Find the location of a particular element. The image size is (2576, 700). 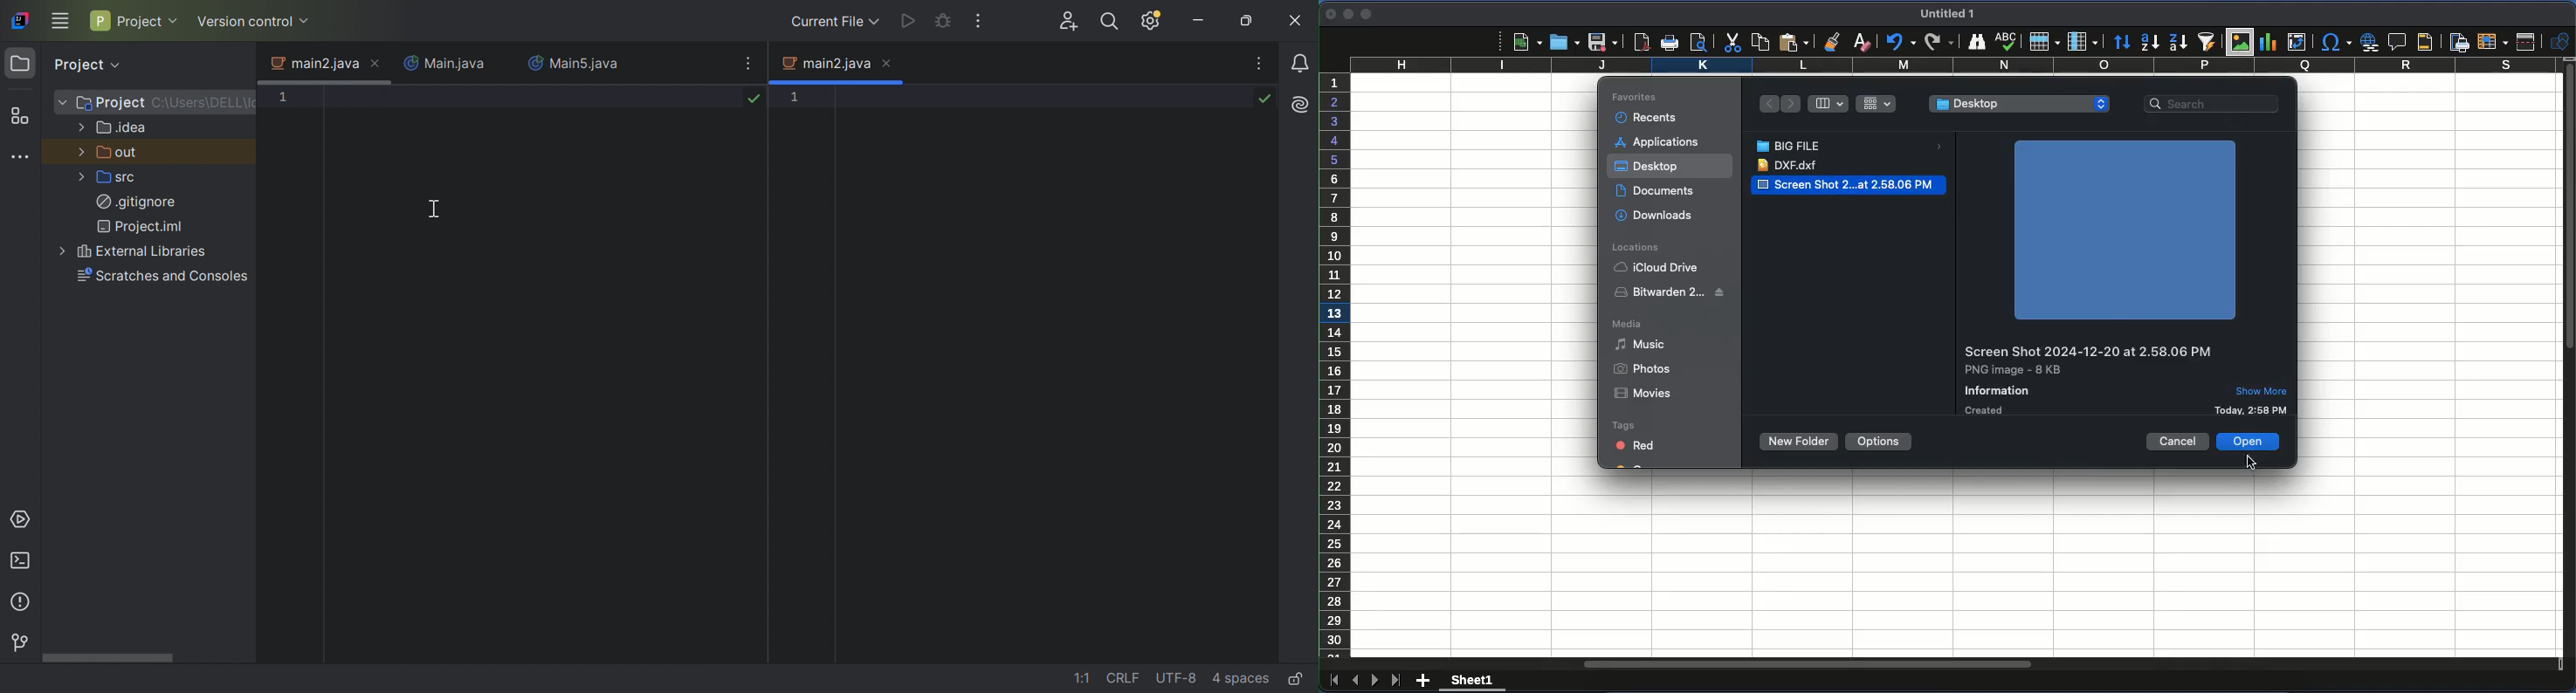

image is located at coordinates (2242, 42).